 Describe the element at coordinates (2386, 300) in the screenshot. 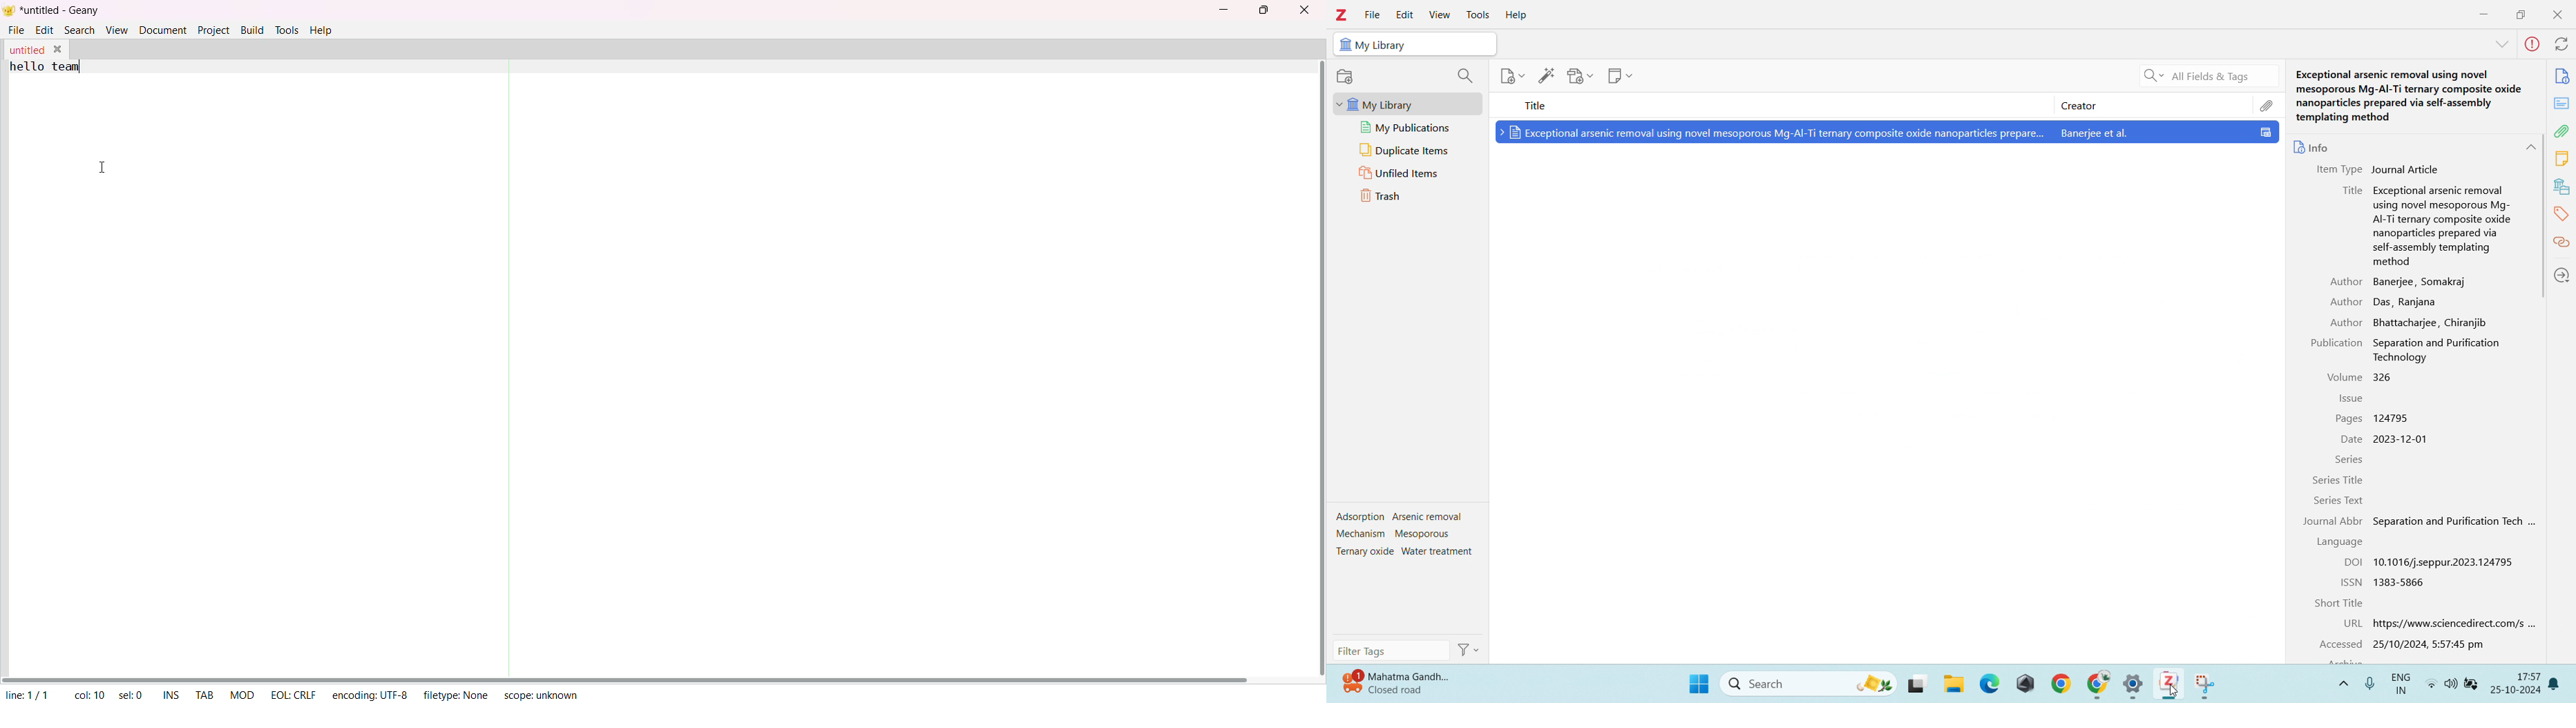

I see `Author Das, Ranjana` at that location.